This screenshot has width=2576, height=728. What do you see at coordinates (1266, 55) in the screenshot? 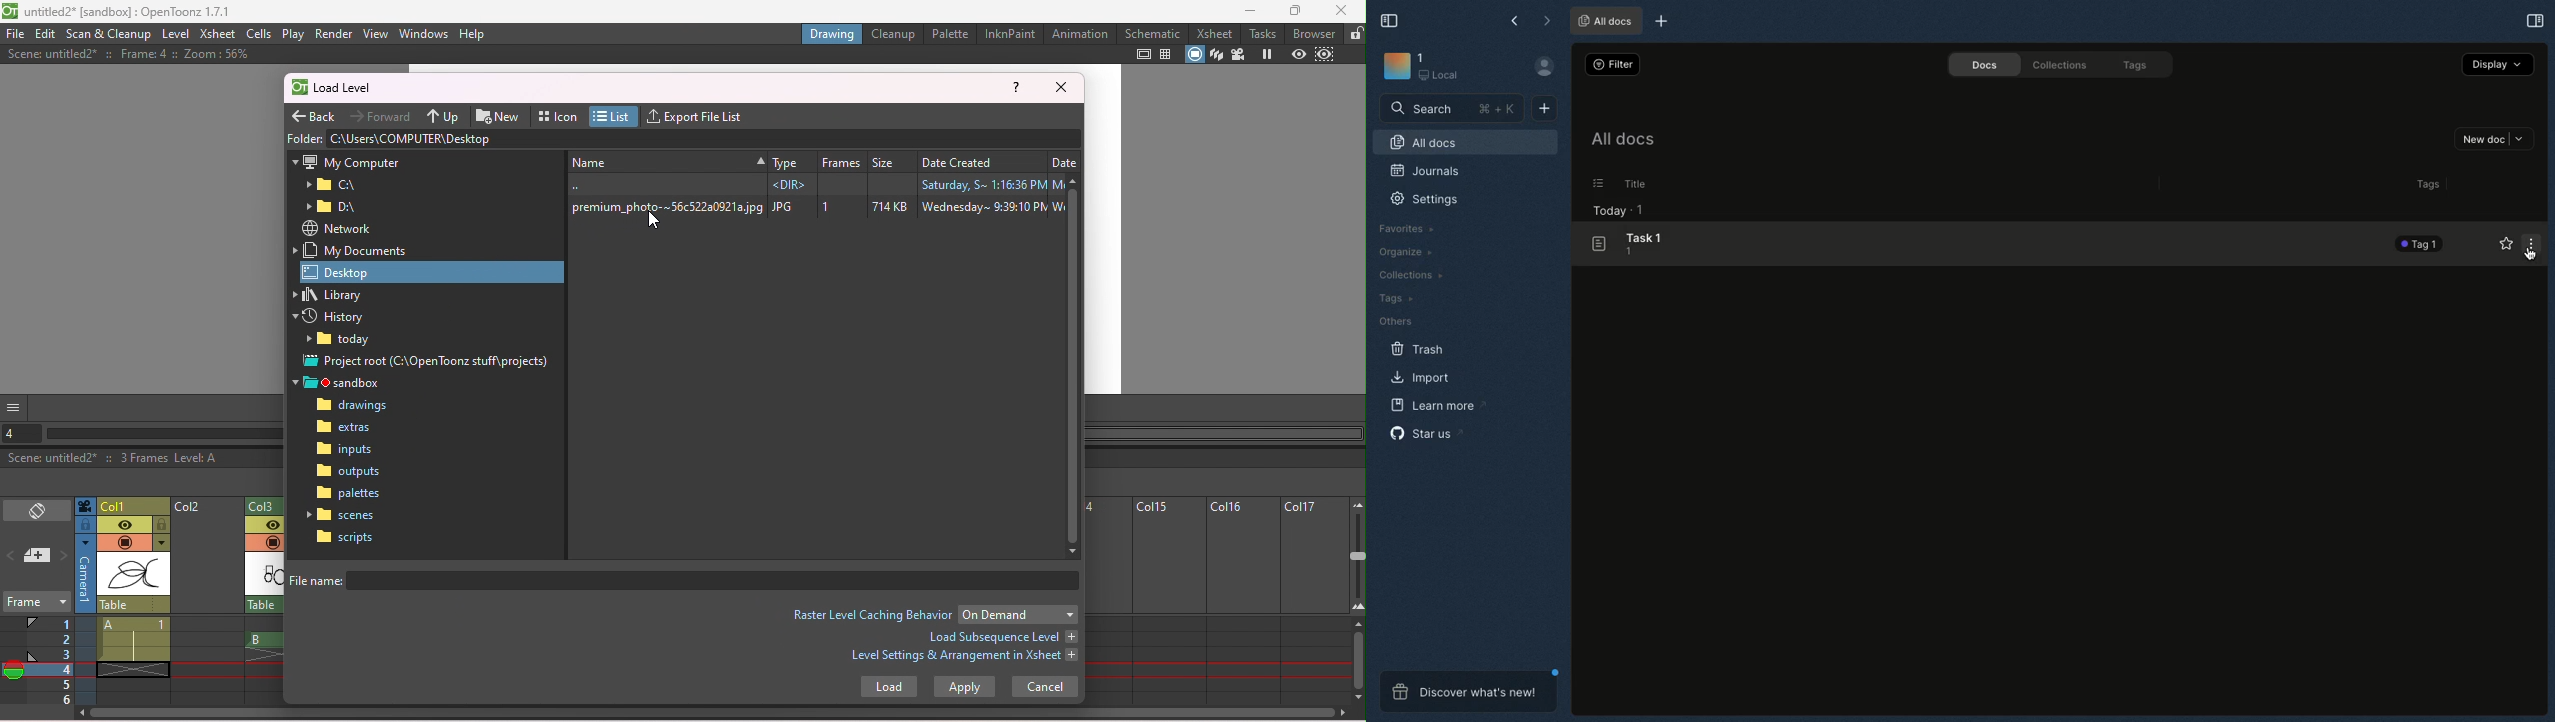
I see `Freeze` at bounding box center [1266, 55].